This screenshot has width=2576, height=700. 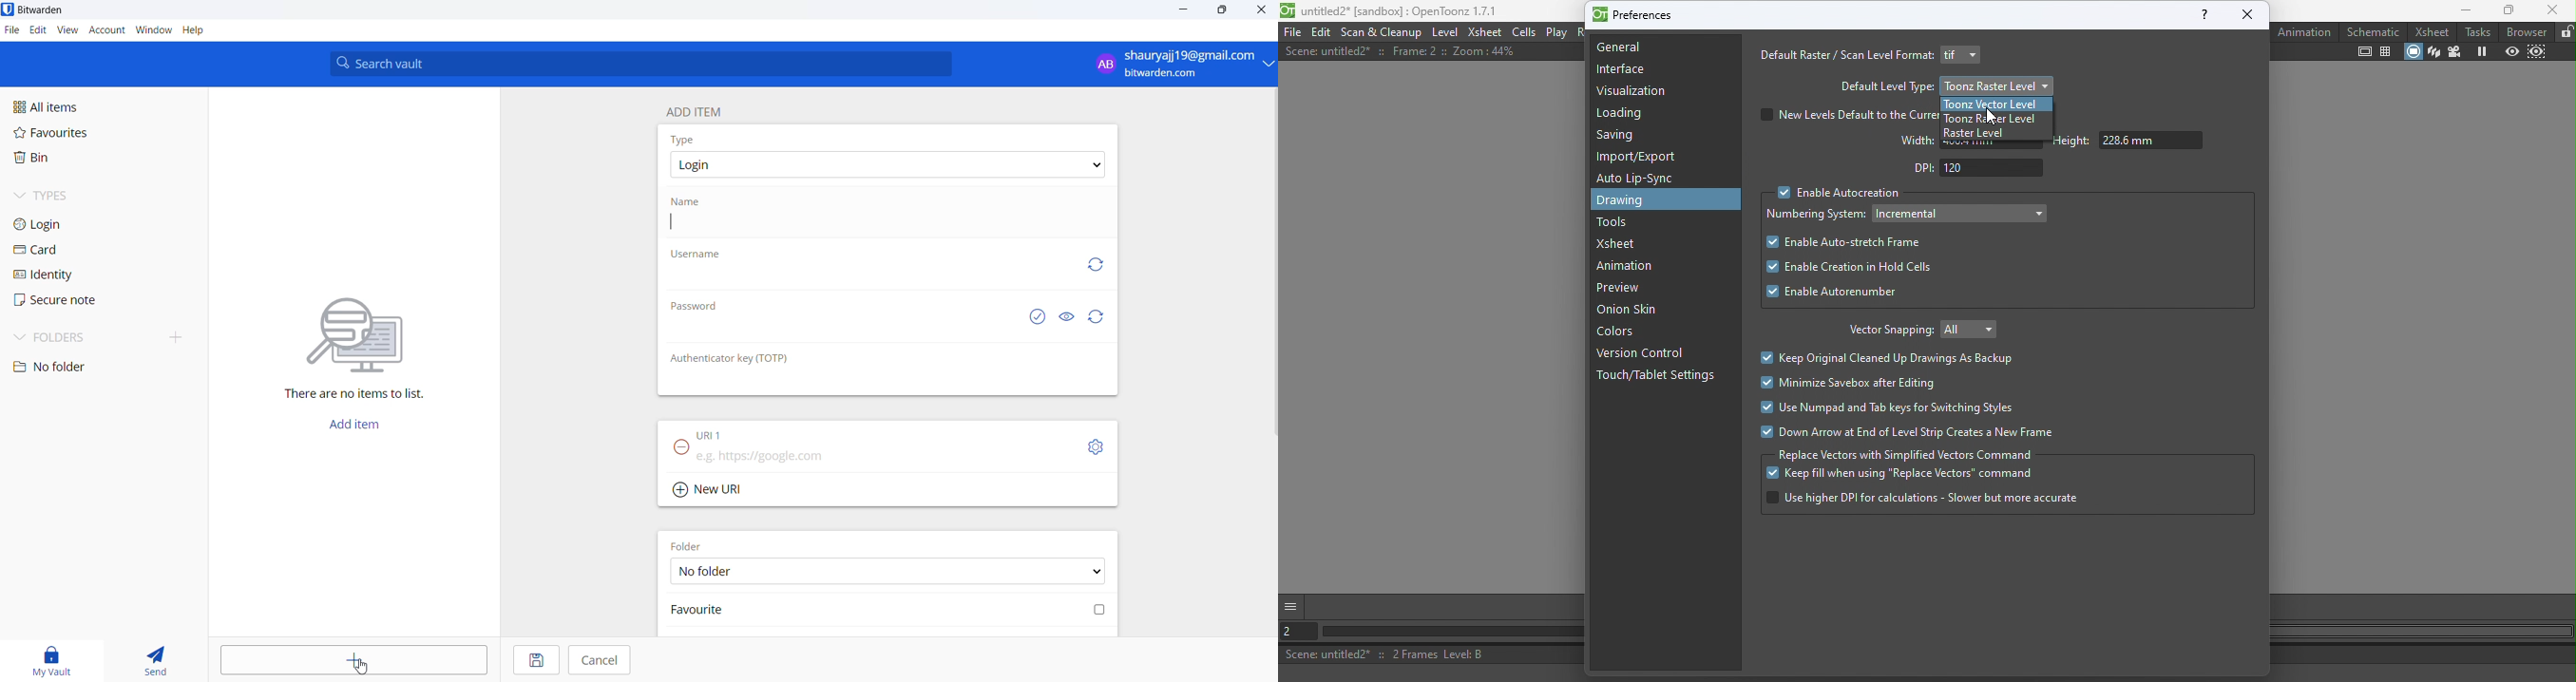 What do you see at coordinates (75, 275) in the screenshot?
I see `identity` at bounding box center [75, 275].